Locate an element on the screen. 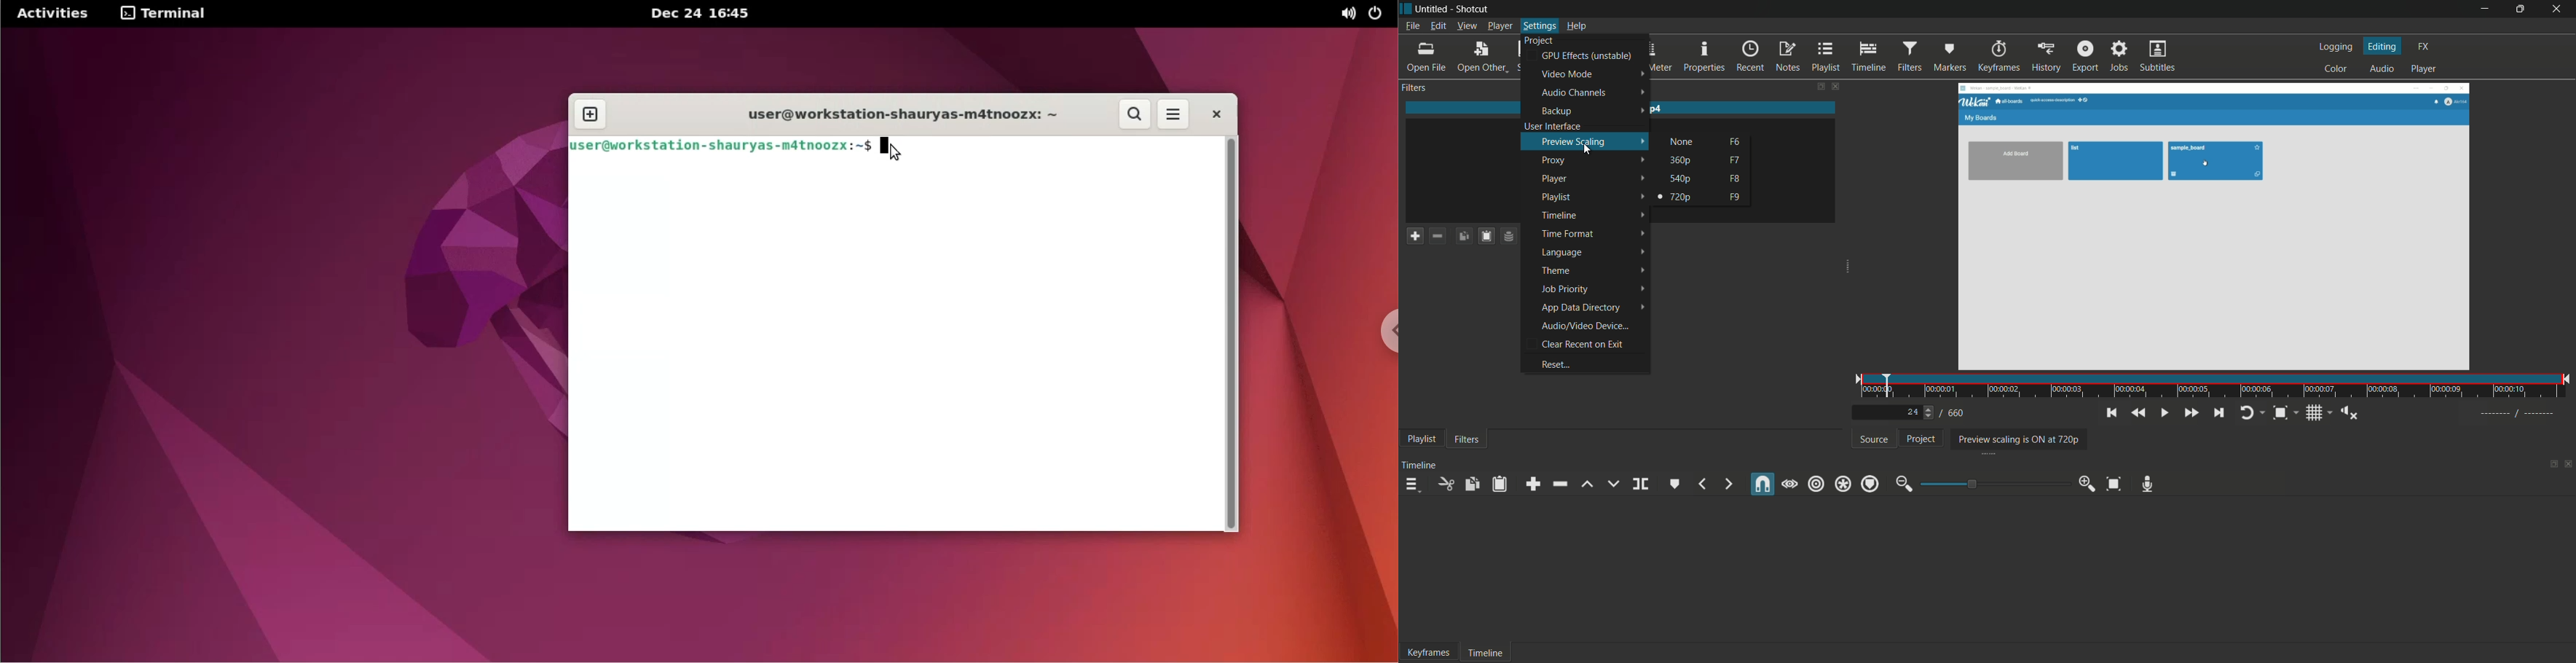  peak meter is located at coordinates (1659, 56).